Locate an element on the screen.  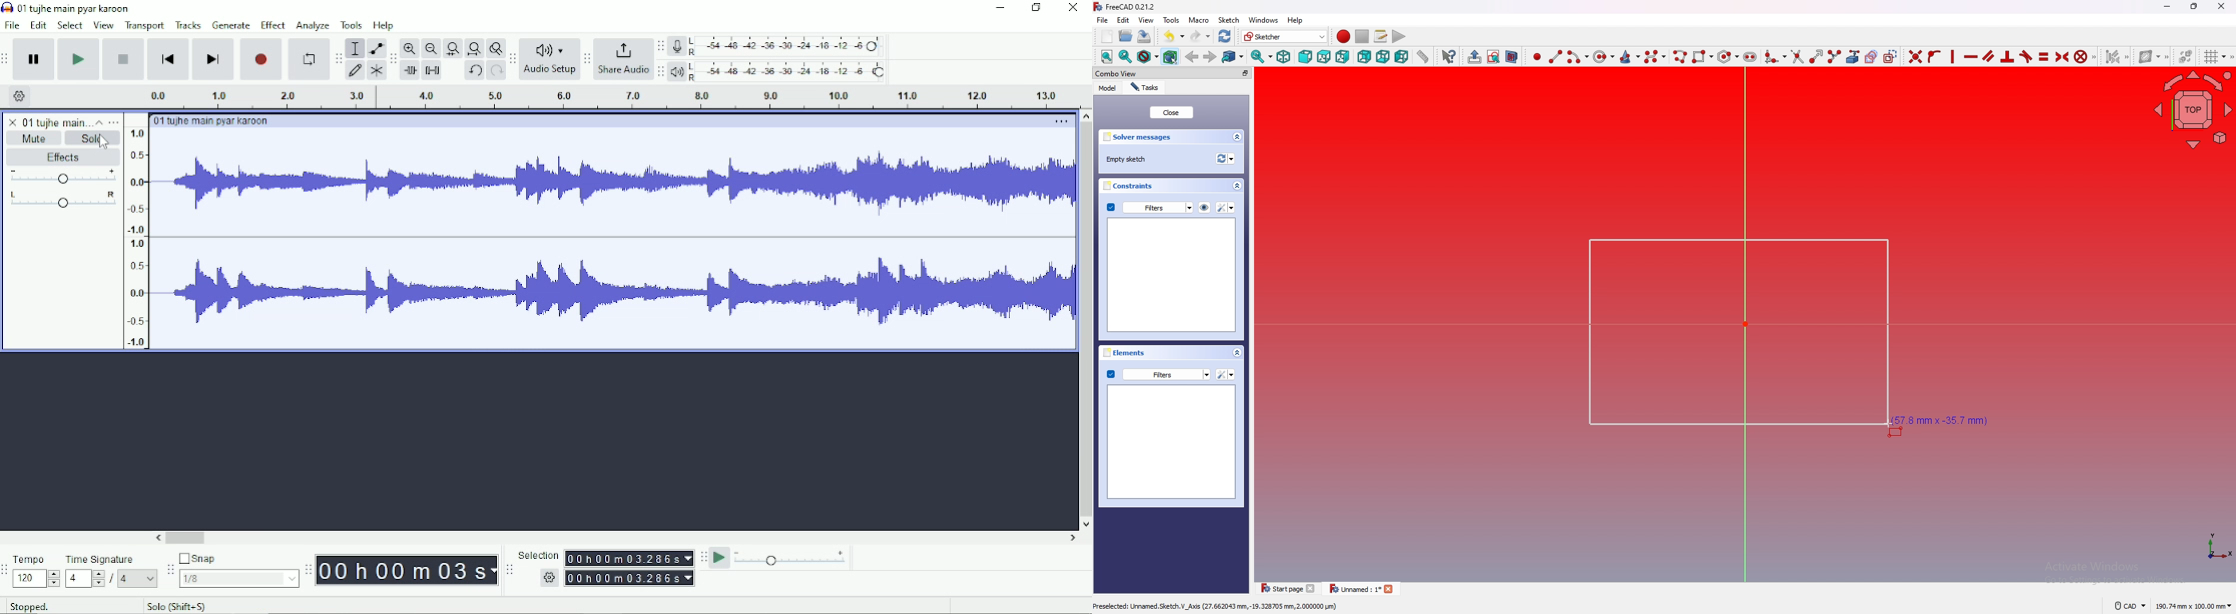
Draw tool is located at coordinates (355, 69).